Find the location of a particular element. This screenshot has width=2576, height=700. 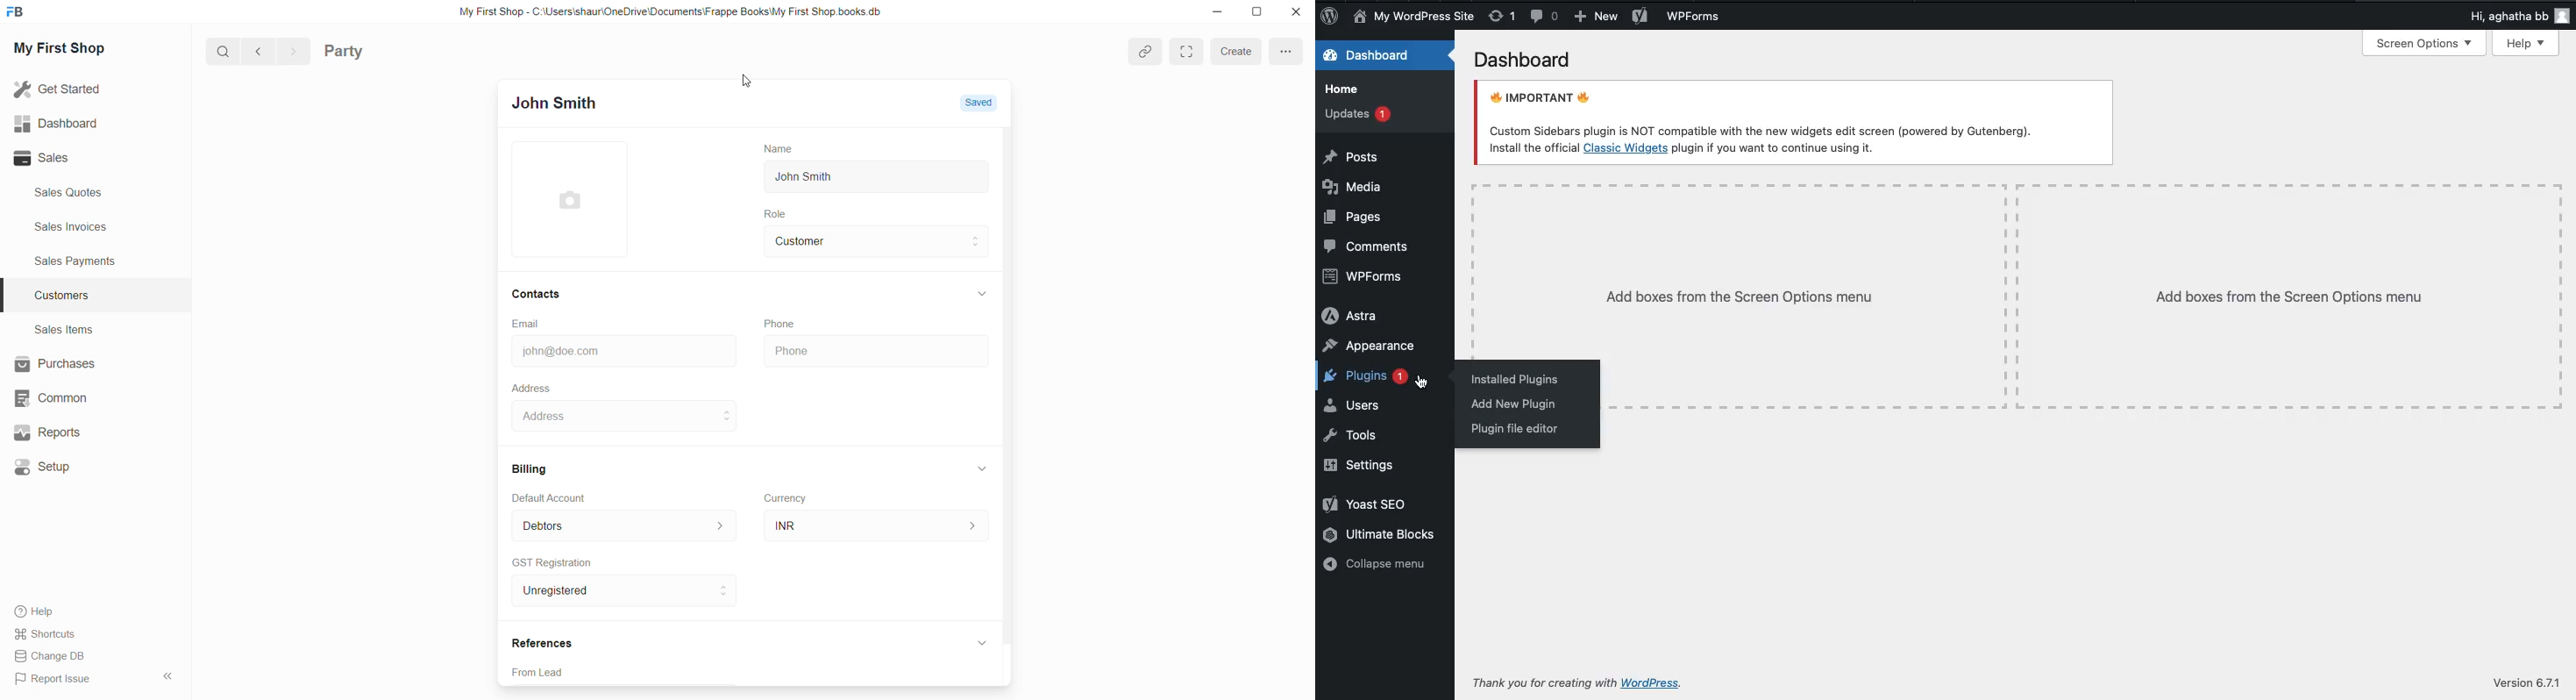

go forward is located at coordinates (293, 52).